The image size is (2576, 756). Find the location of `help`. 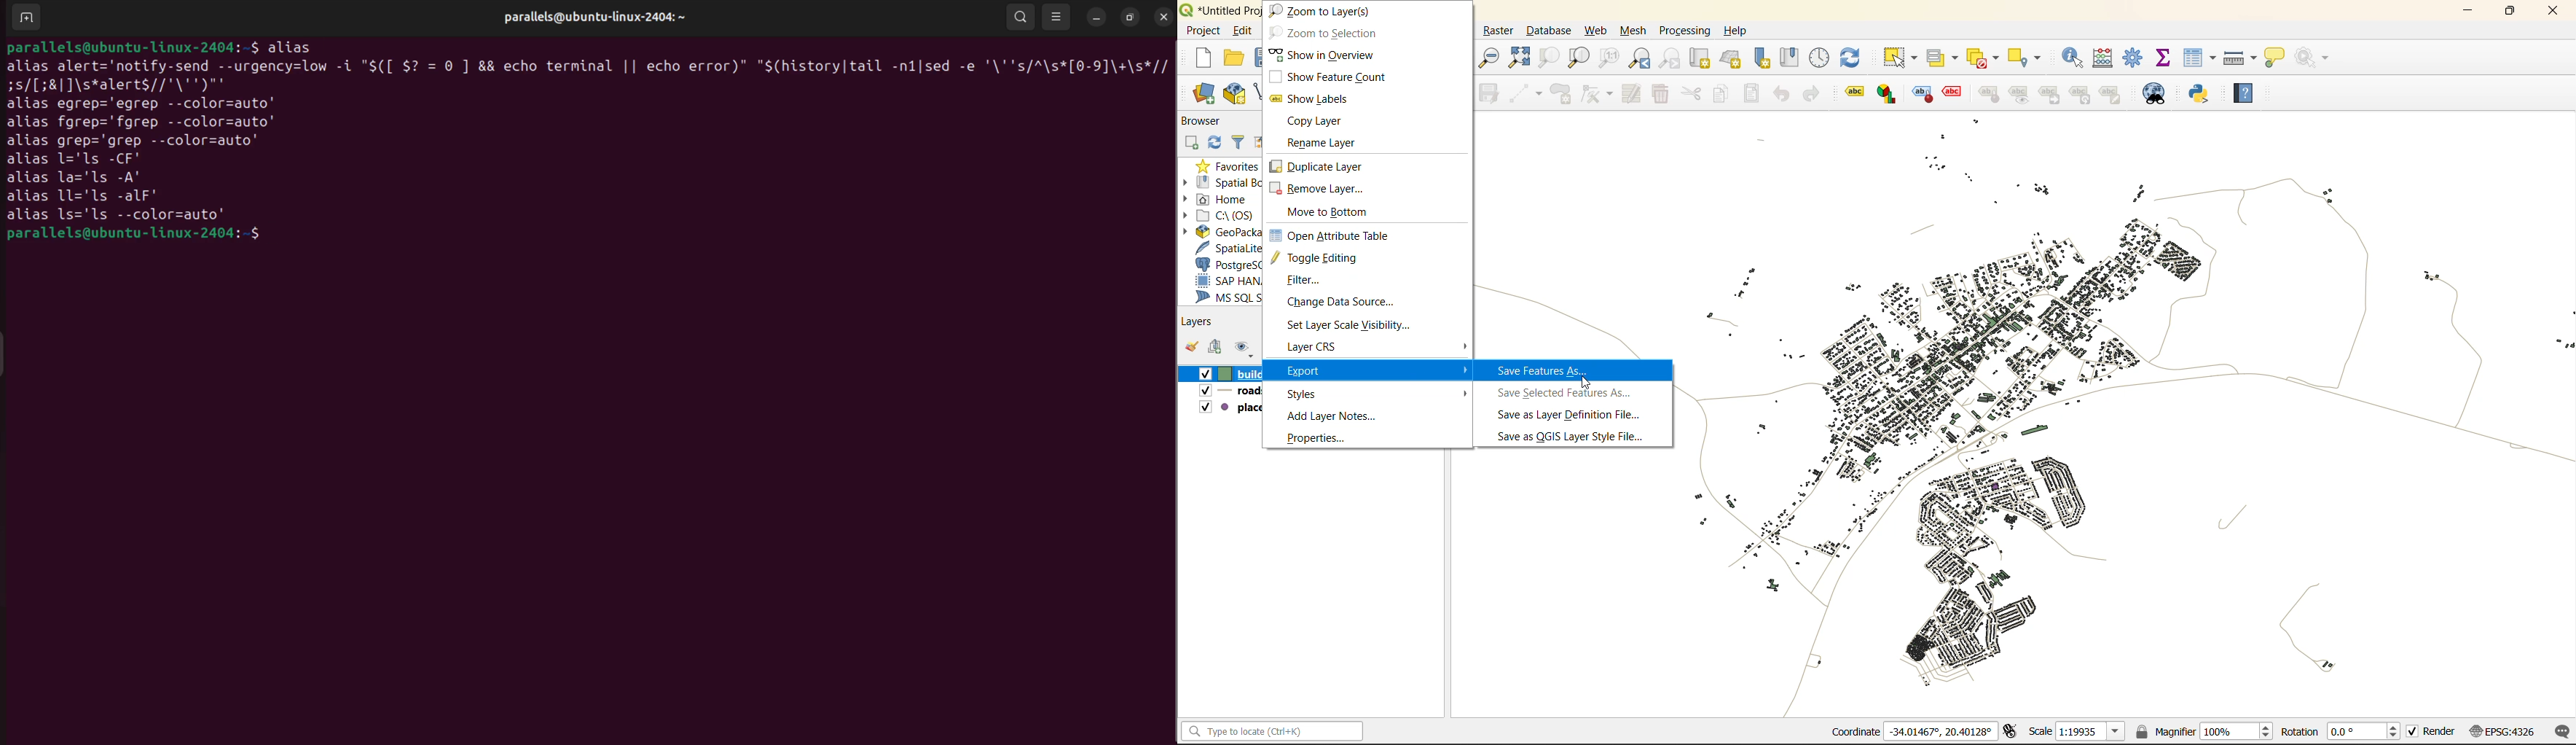

help is located at coordinates (2245, 93).